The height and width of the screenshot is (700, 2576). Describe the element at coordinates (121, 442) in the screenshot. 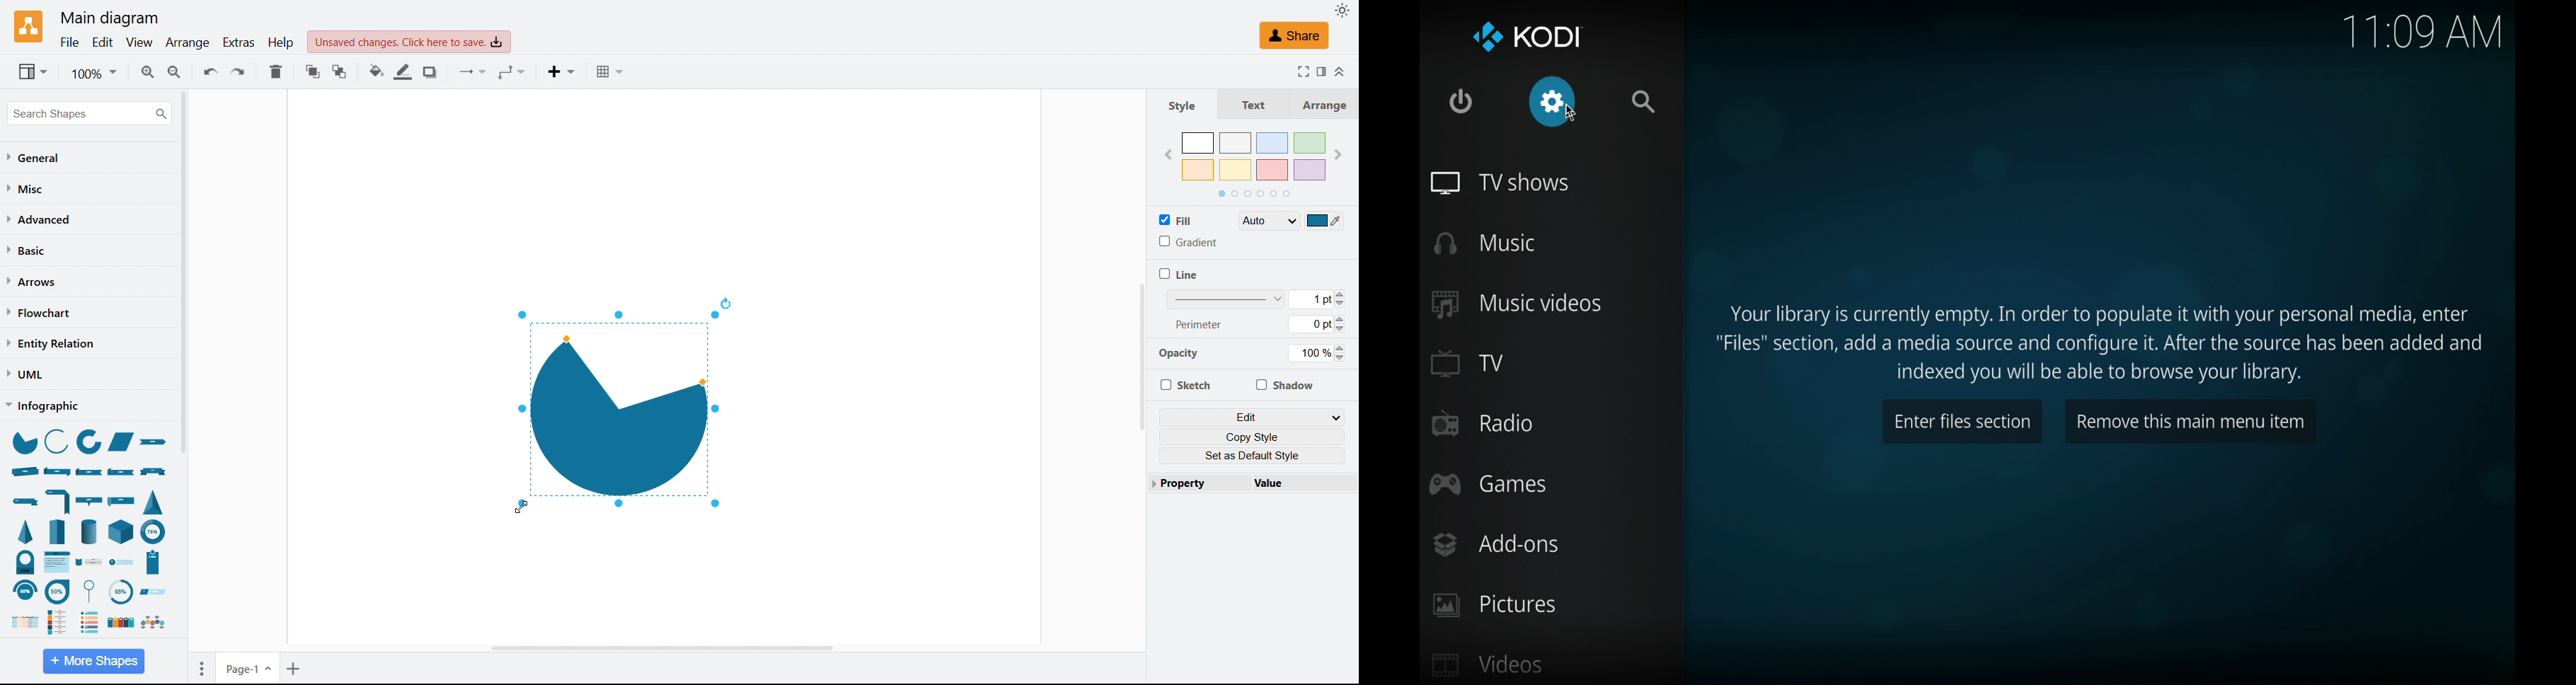

I see `trapezoid` at that location.